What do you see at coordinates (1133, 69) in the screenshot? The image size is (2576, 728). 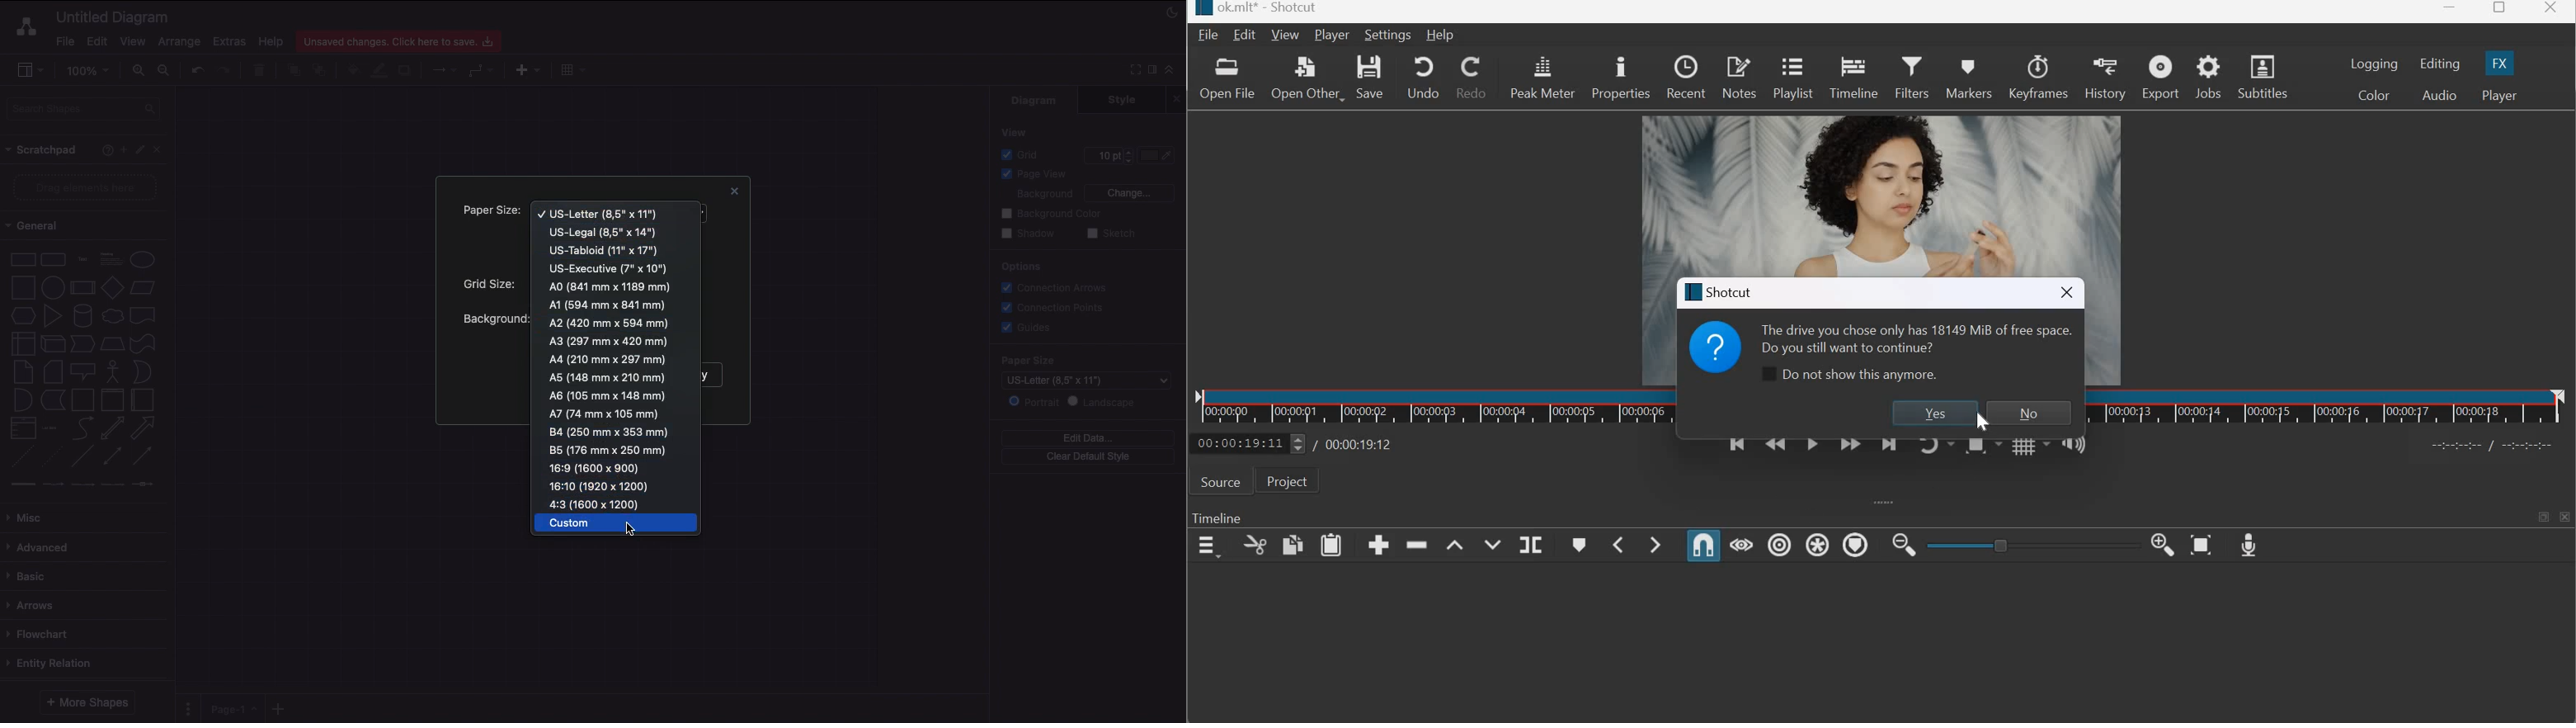 I see `Full screen` at bounding box center [1133, 69].